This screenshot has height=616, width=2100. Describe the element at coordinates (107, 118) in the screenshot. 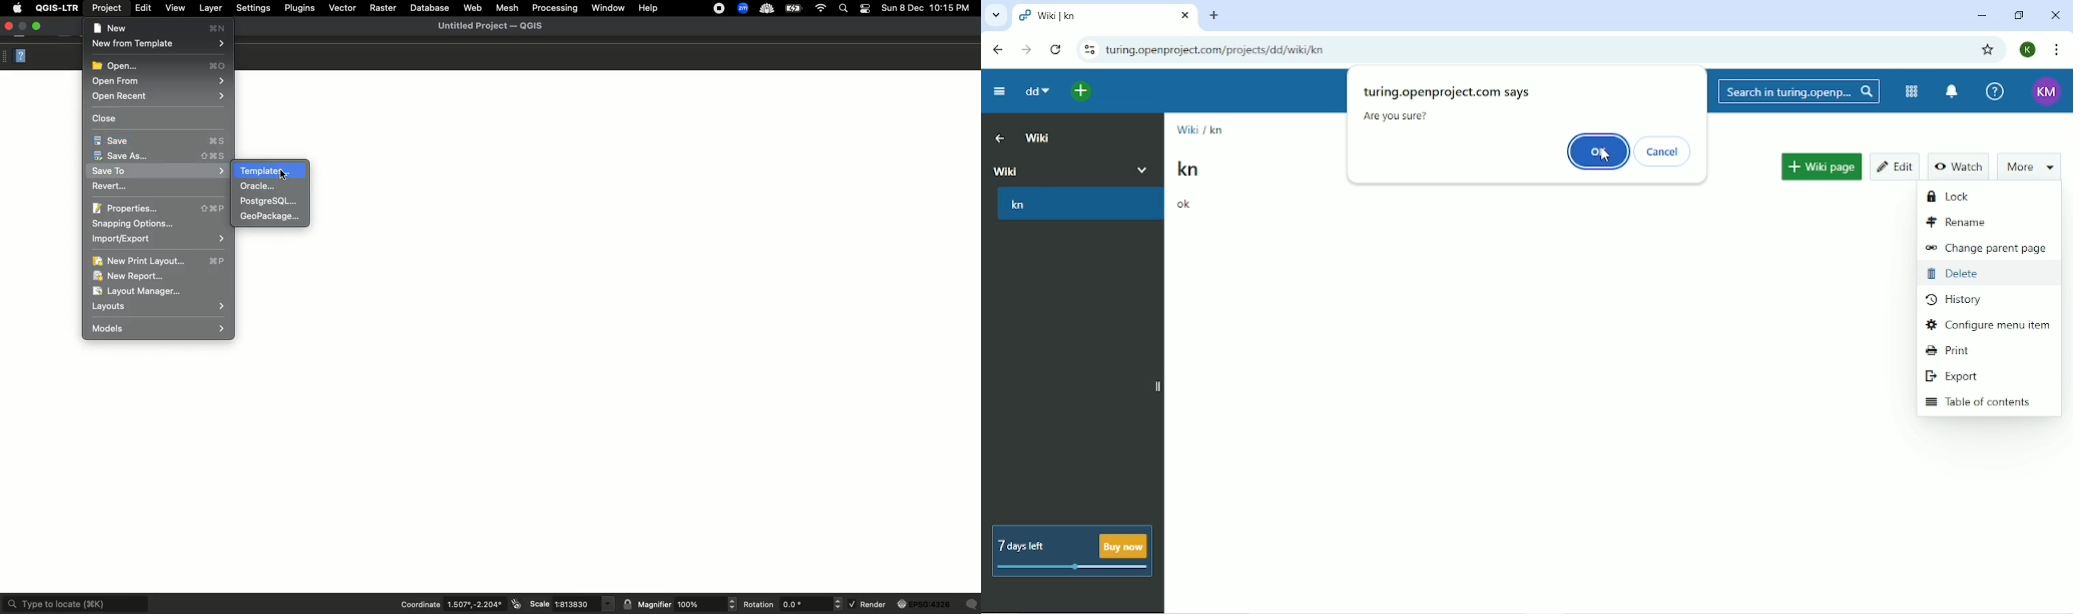

I see `Close` at that location.